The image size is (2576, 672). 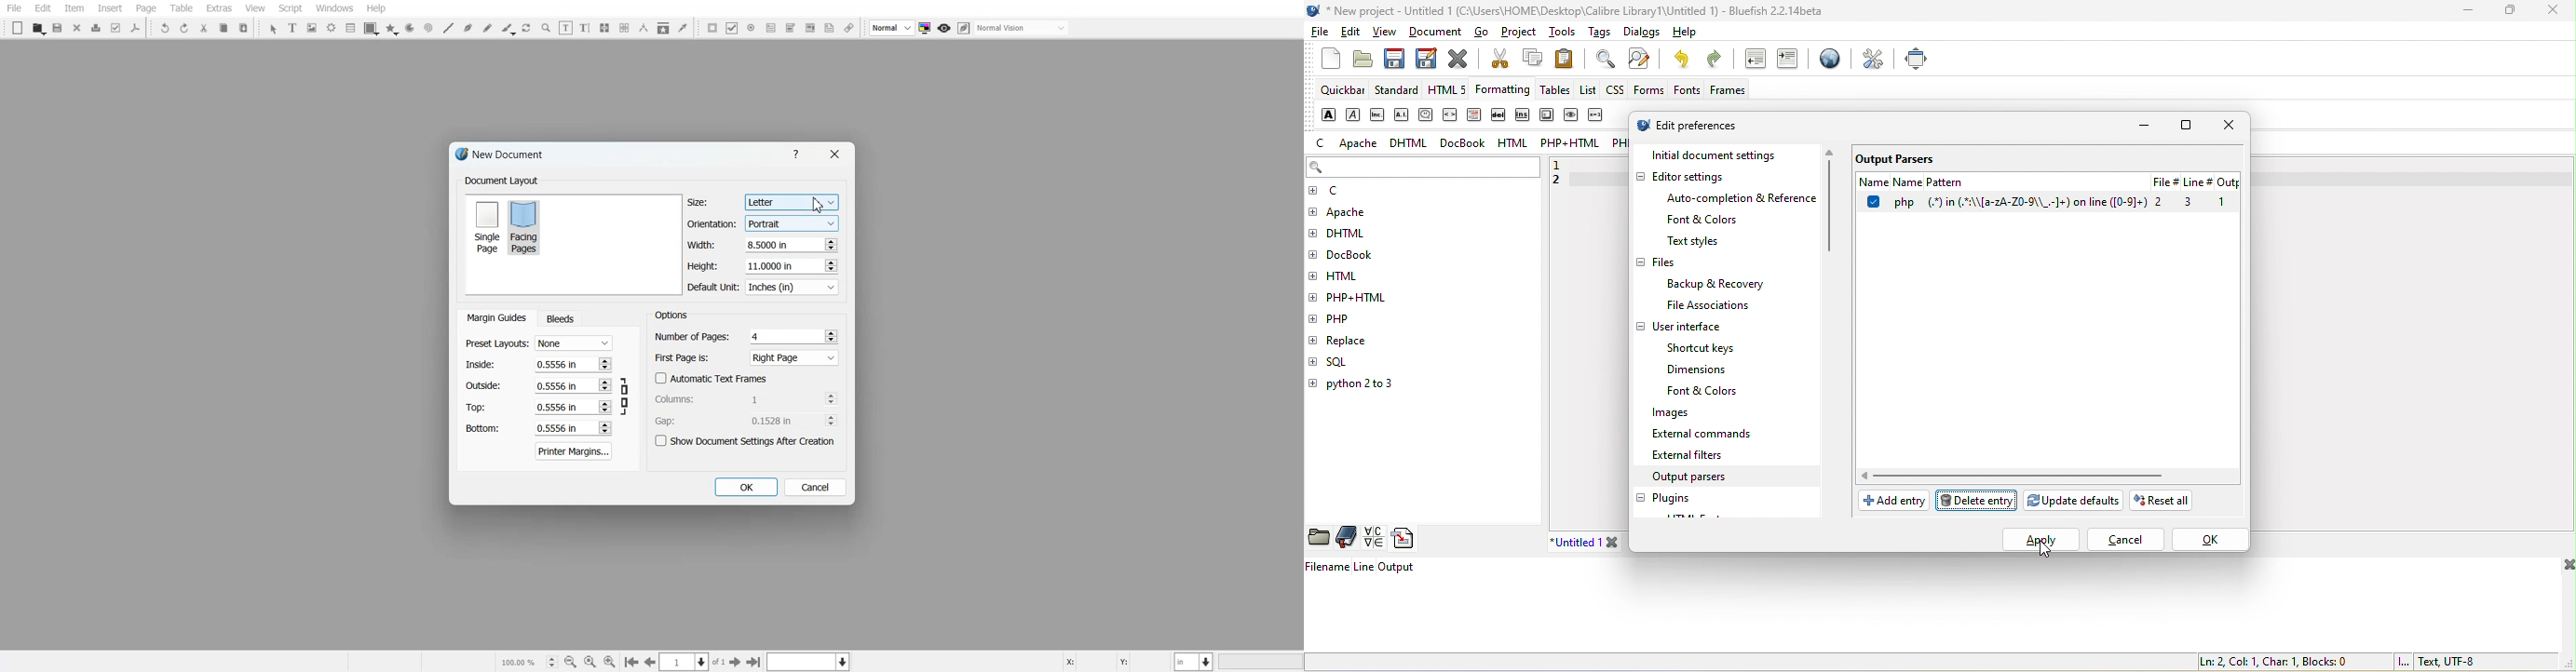 I want to click on Freehand line, so click(x=488, y=28).